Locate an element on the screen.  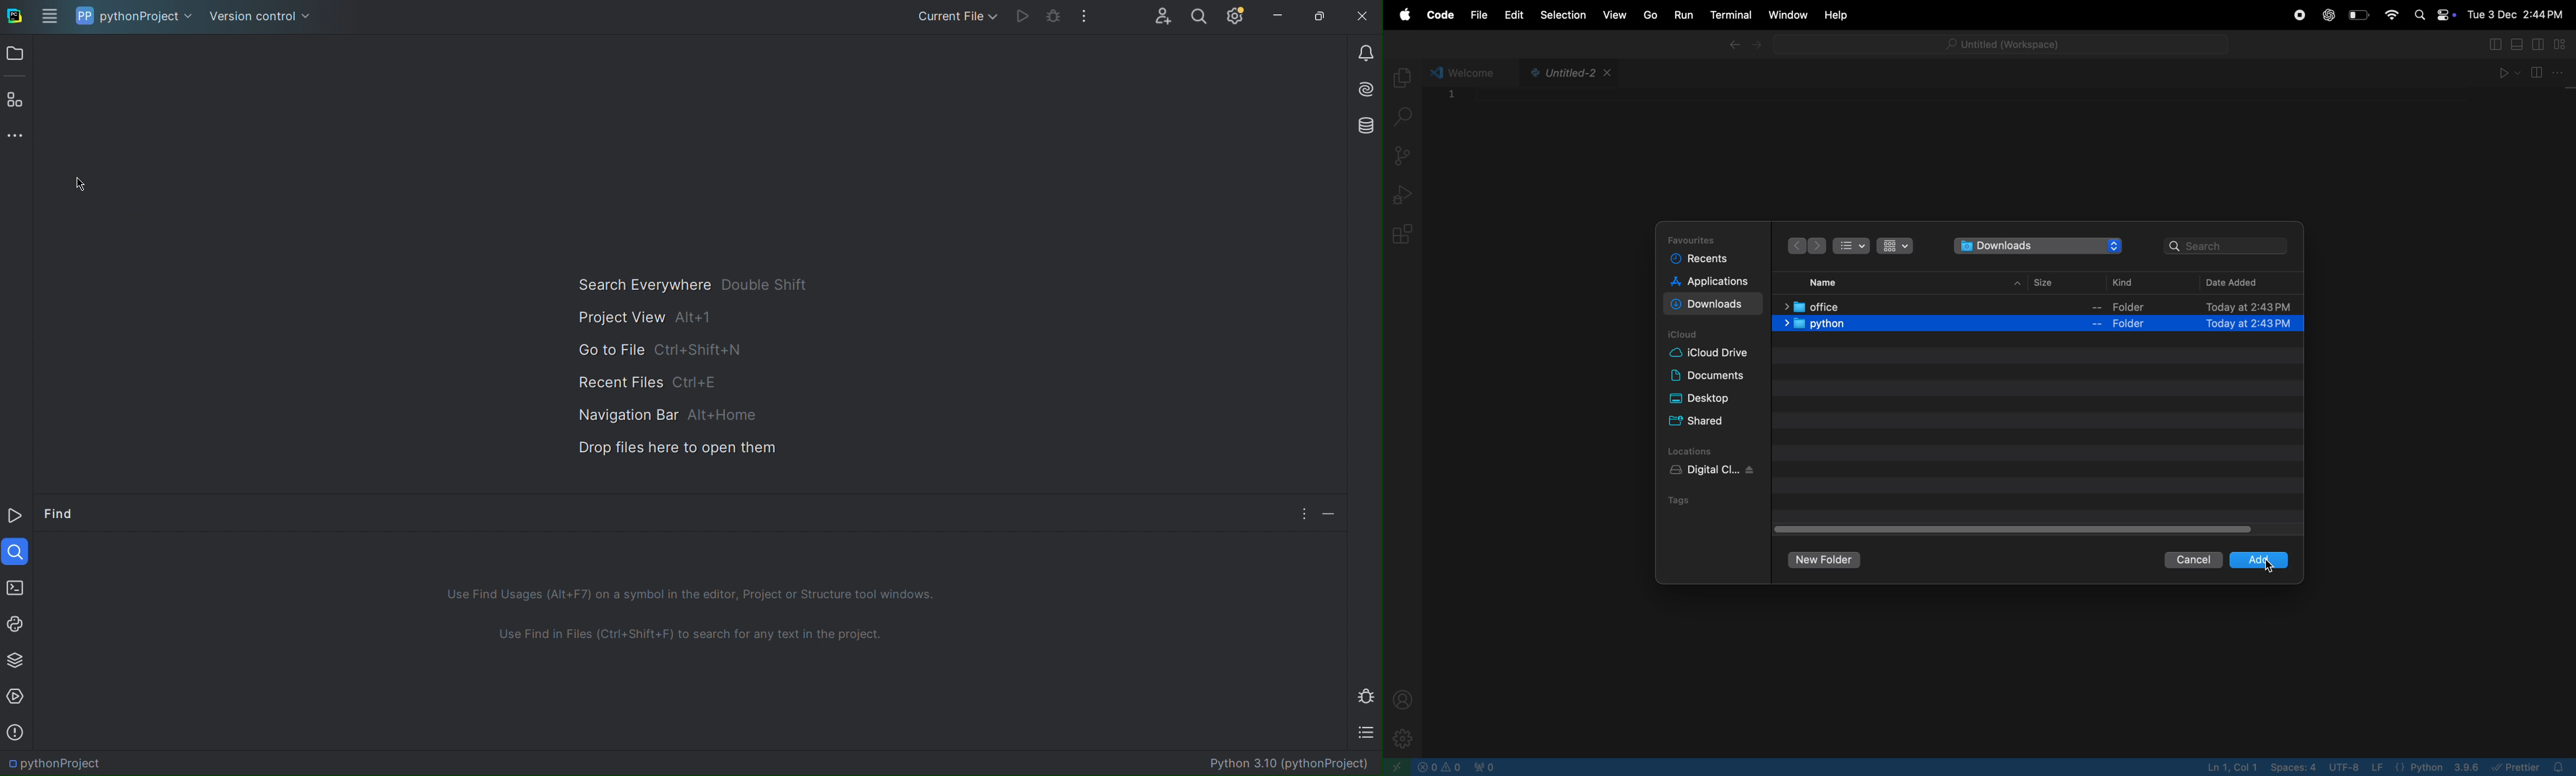
Run is located at coordinates (17, 515).